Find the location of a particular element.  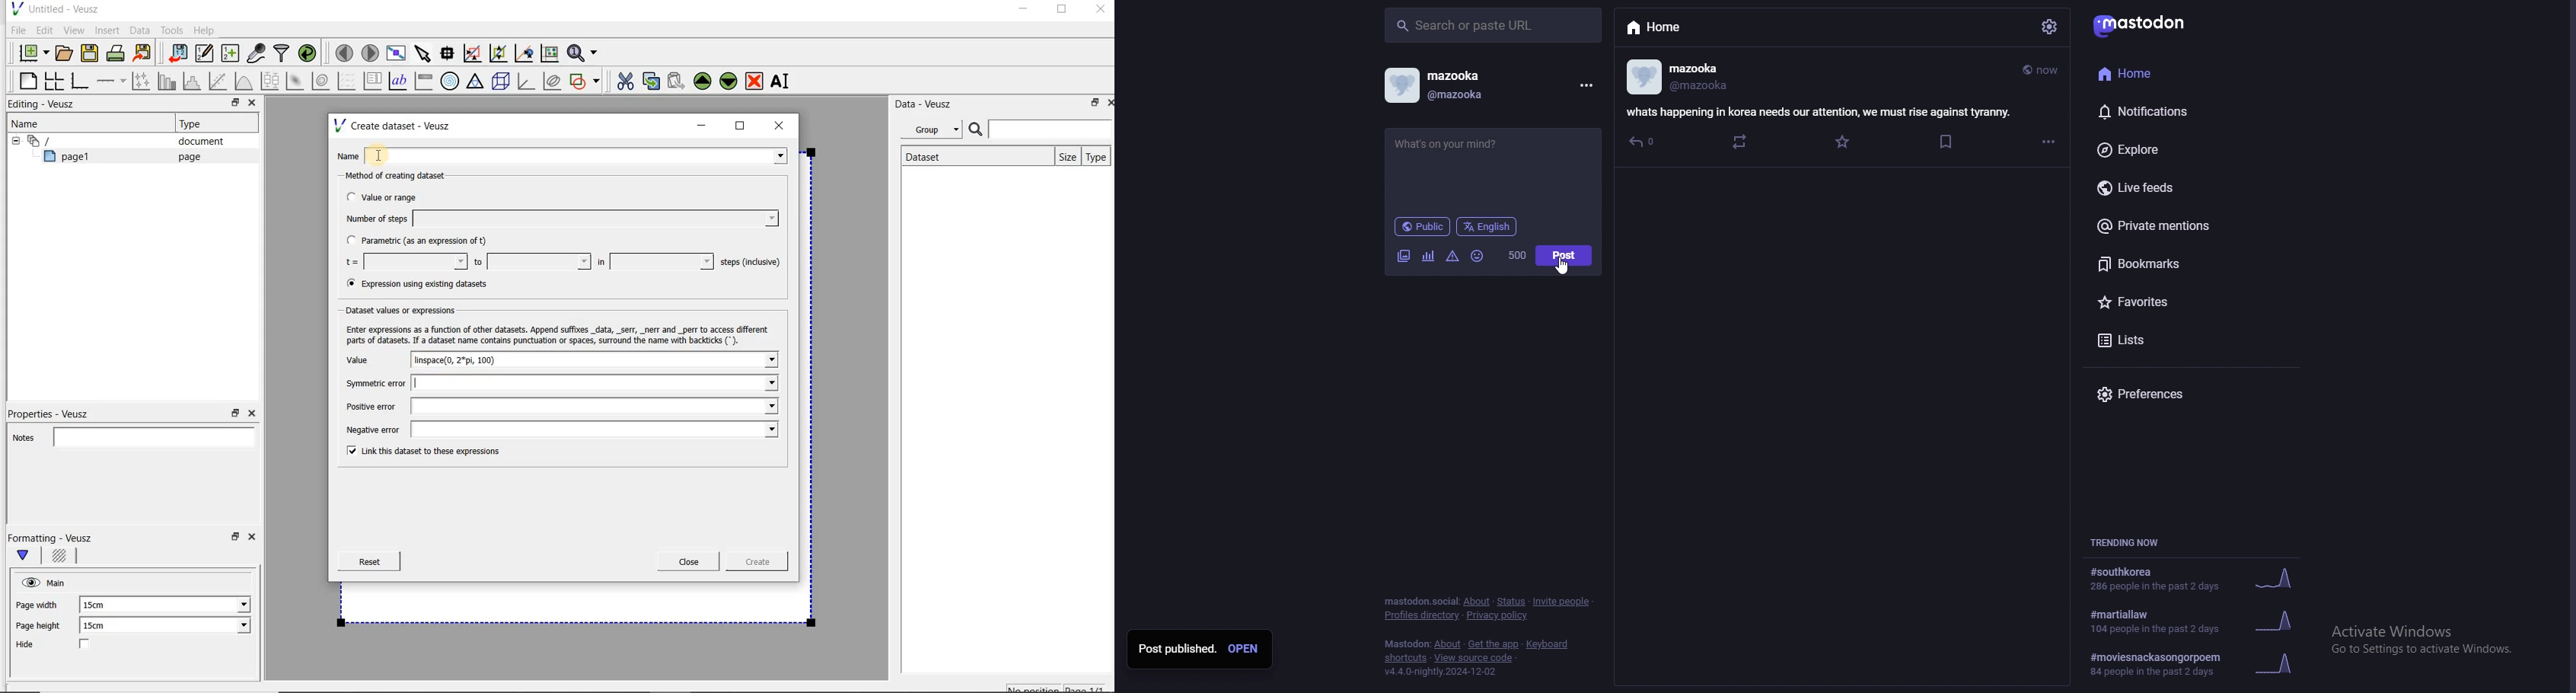

keyboard is located at coordinates (1546, 644).